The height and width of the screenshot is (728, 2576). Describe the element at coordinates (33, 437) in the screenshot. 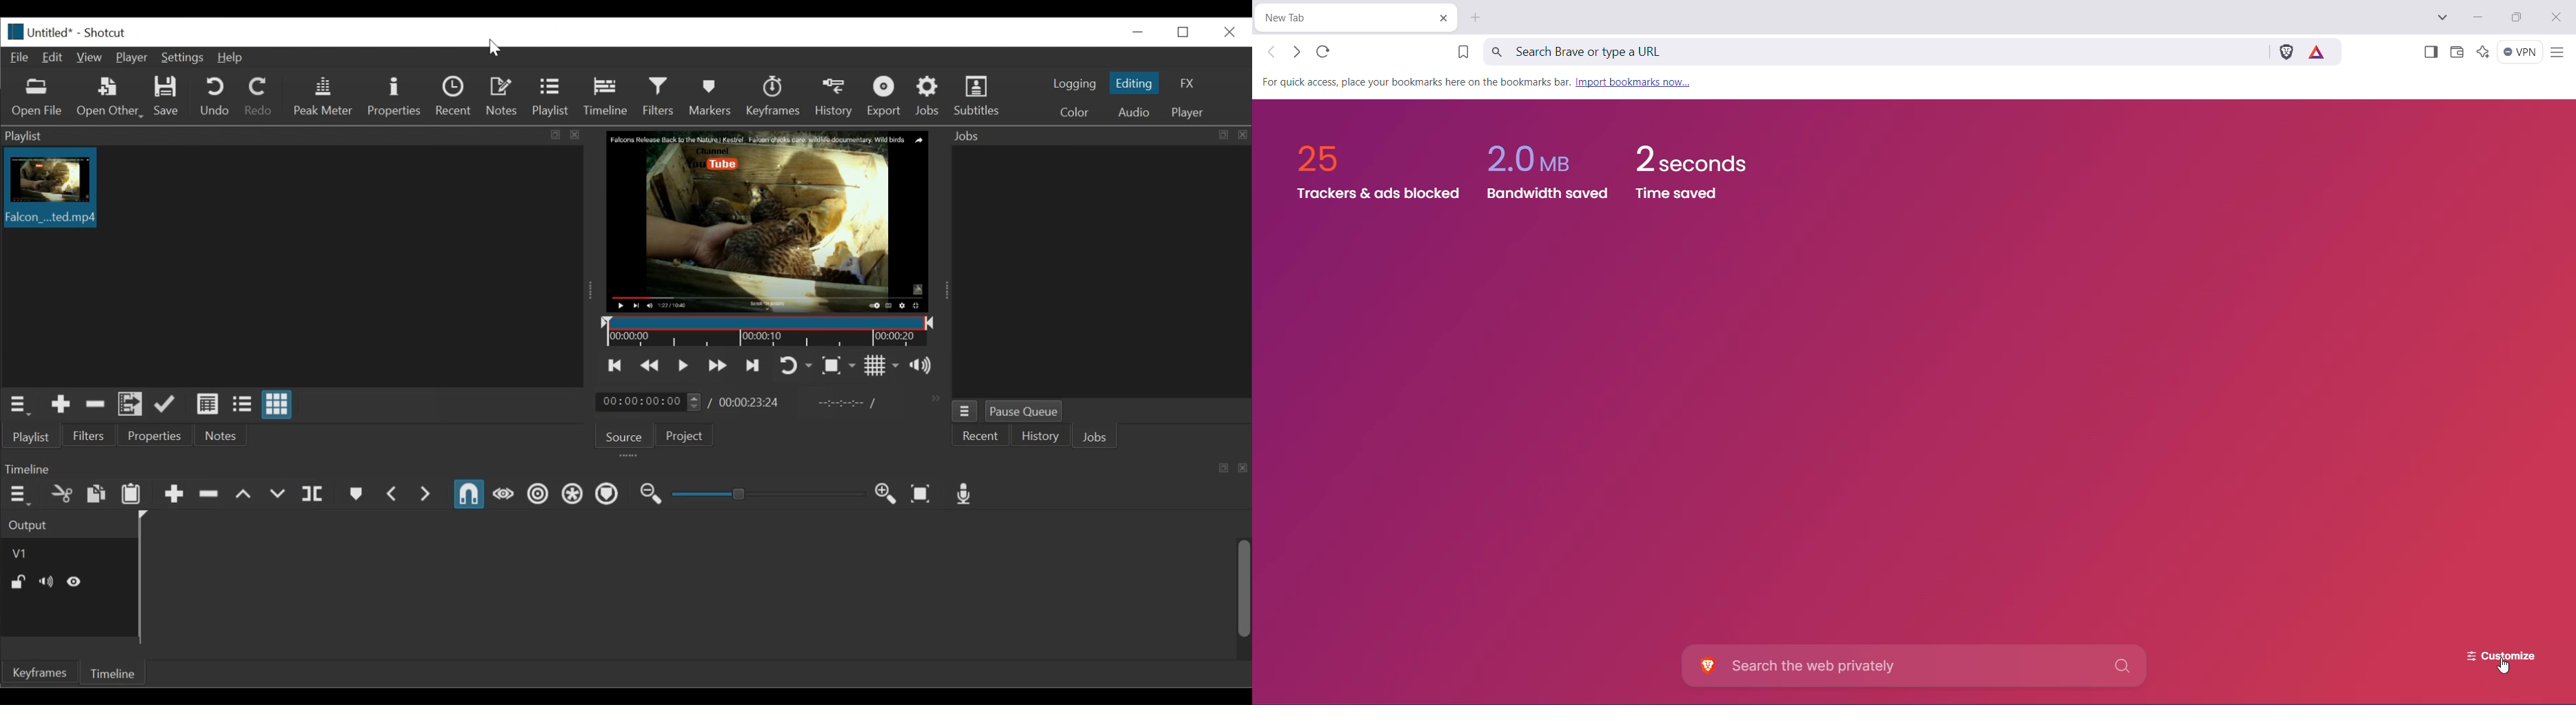

I see `Playlist` at that location.